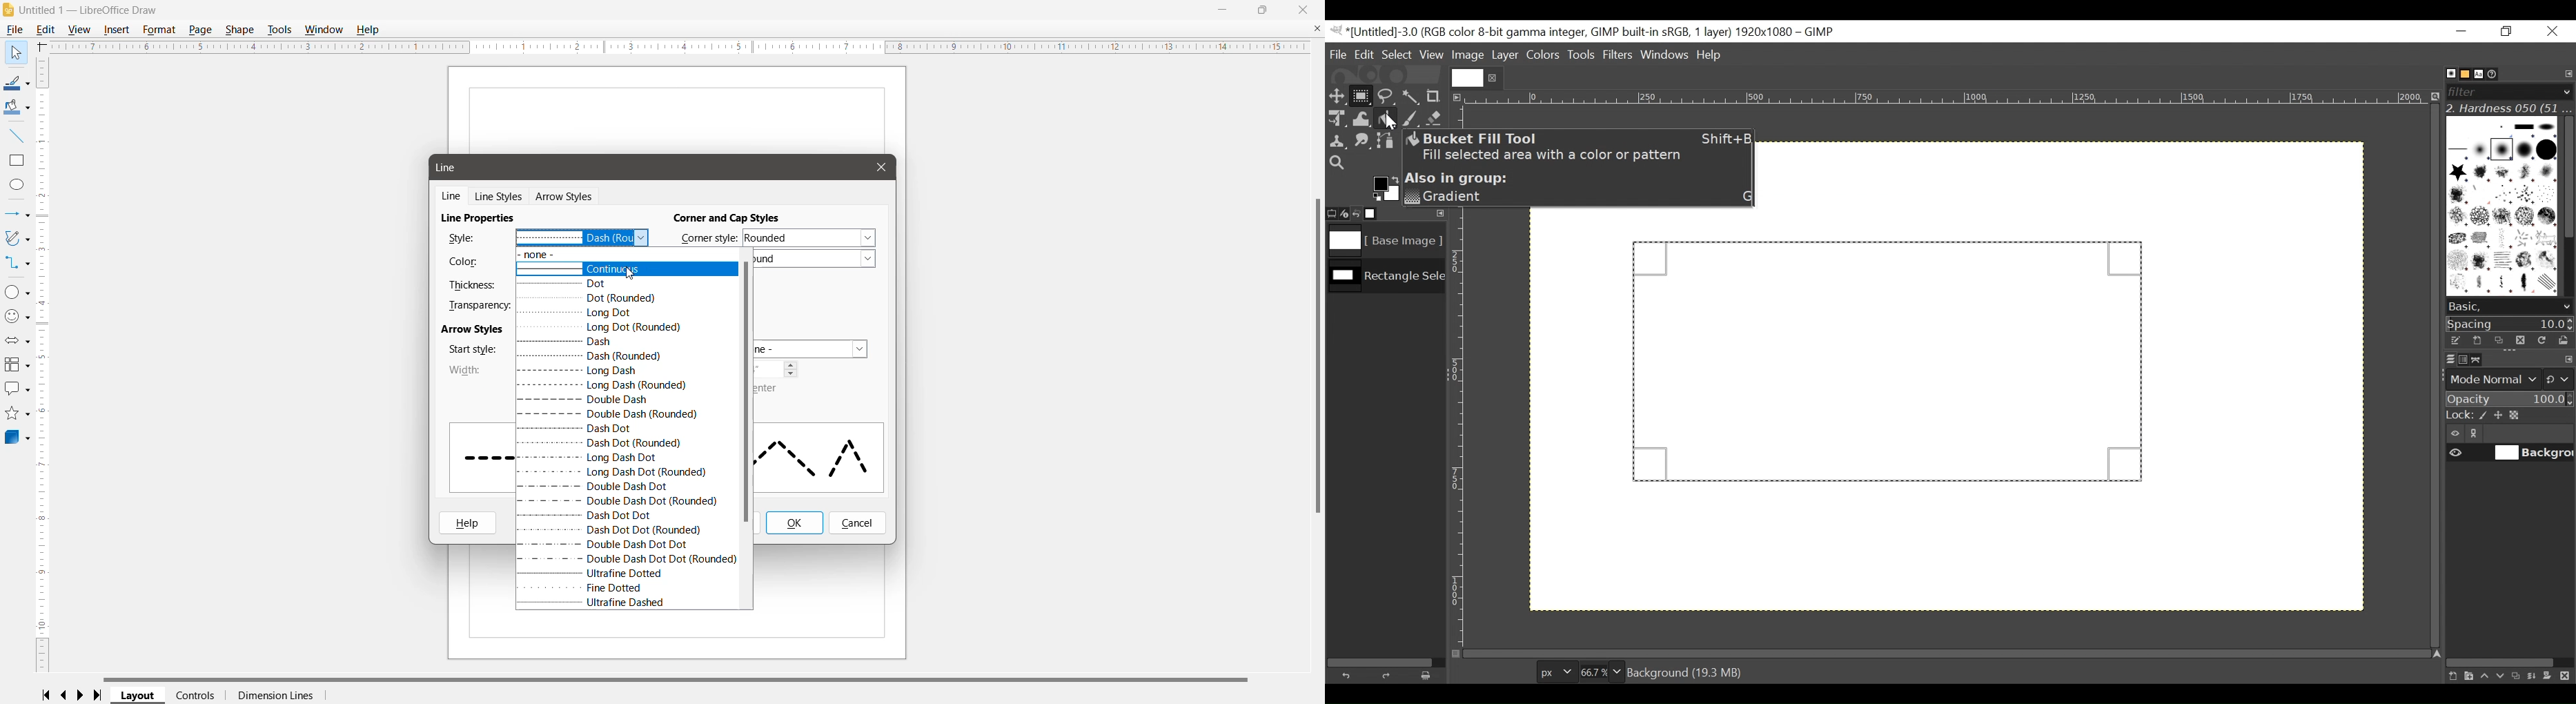 Image resolution: width=2576 pixels, height=728 pixels. What do you see at coordinates (118, 29) in the screenshot?
I see `Insert` at bounding box center [118, 29].